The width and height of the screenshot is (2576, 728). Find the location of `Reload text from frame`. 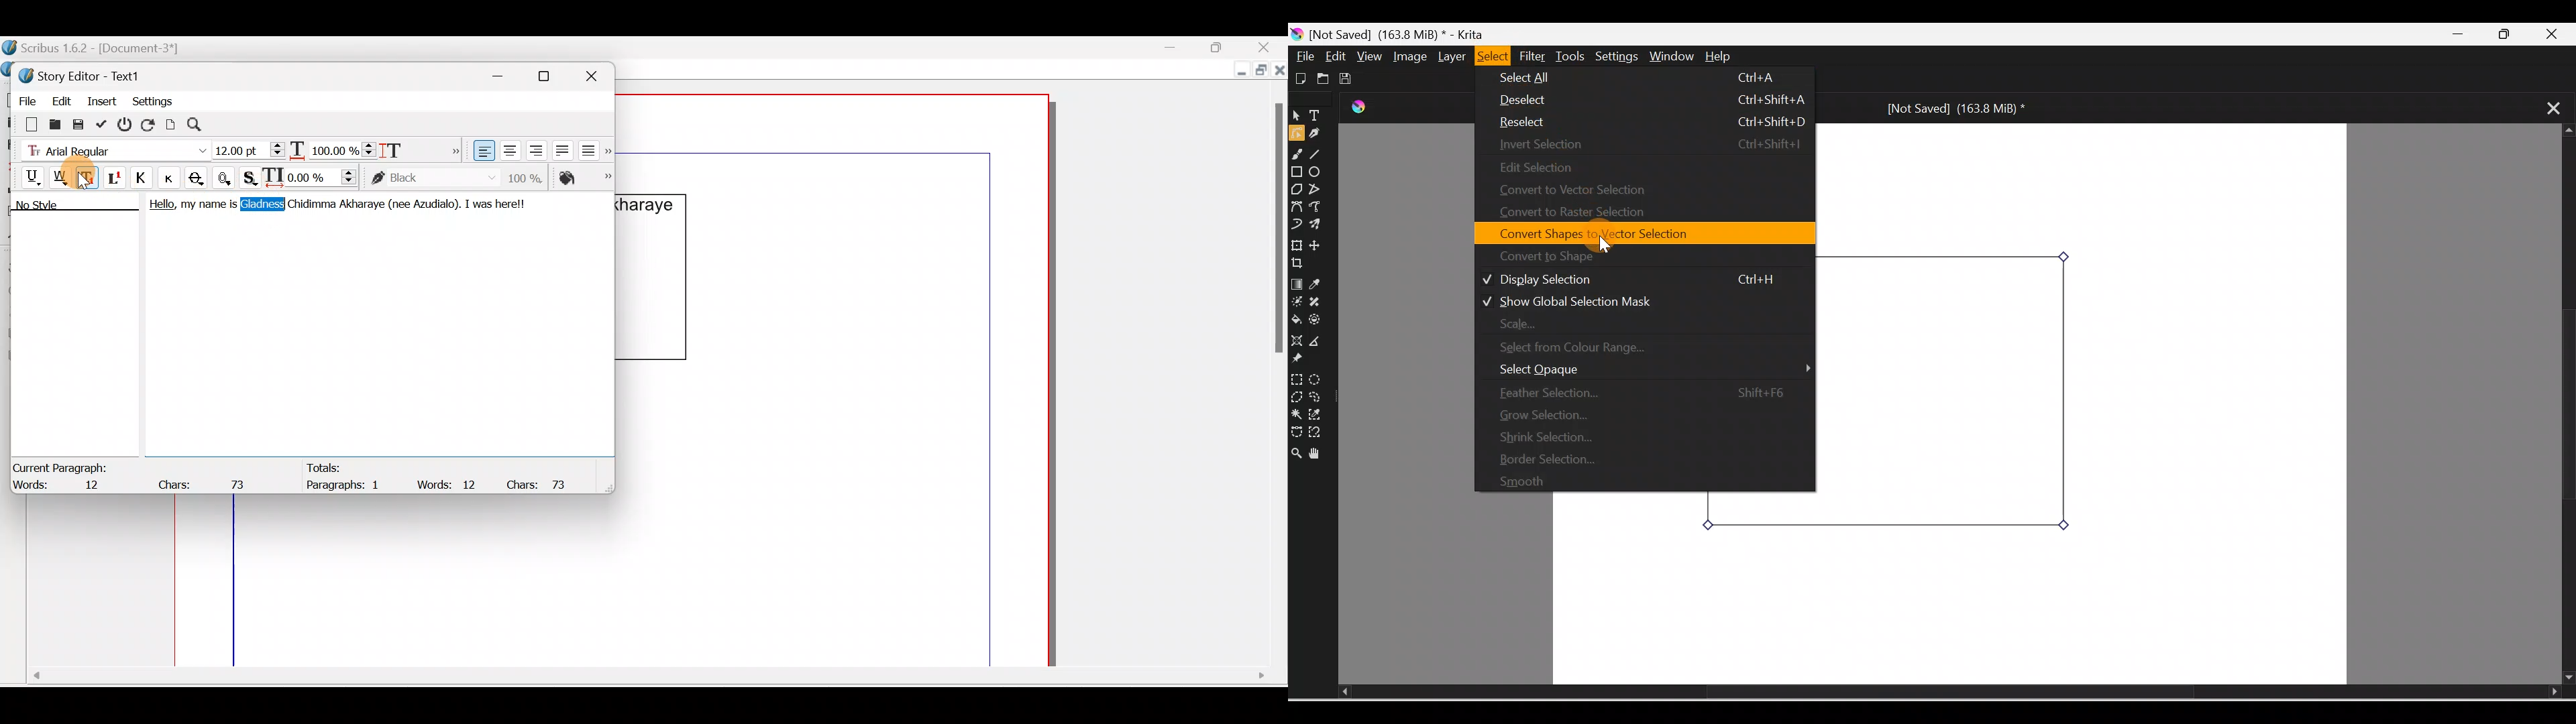

Reload text from frame is located at coordinates (150, 123).